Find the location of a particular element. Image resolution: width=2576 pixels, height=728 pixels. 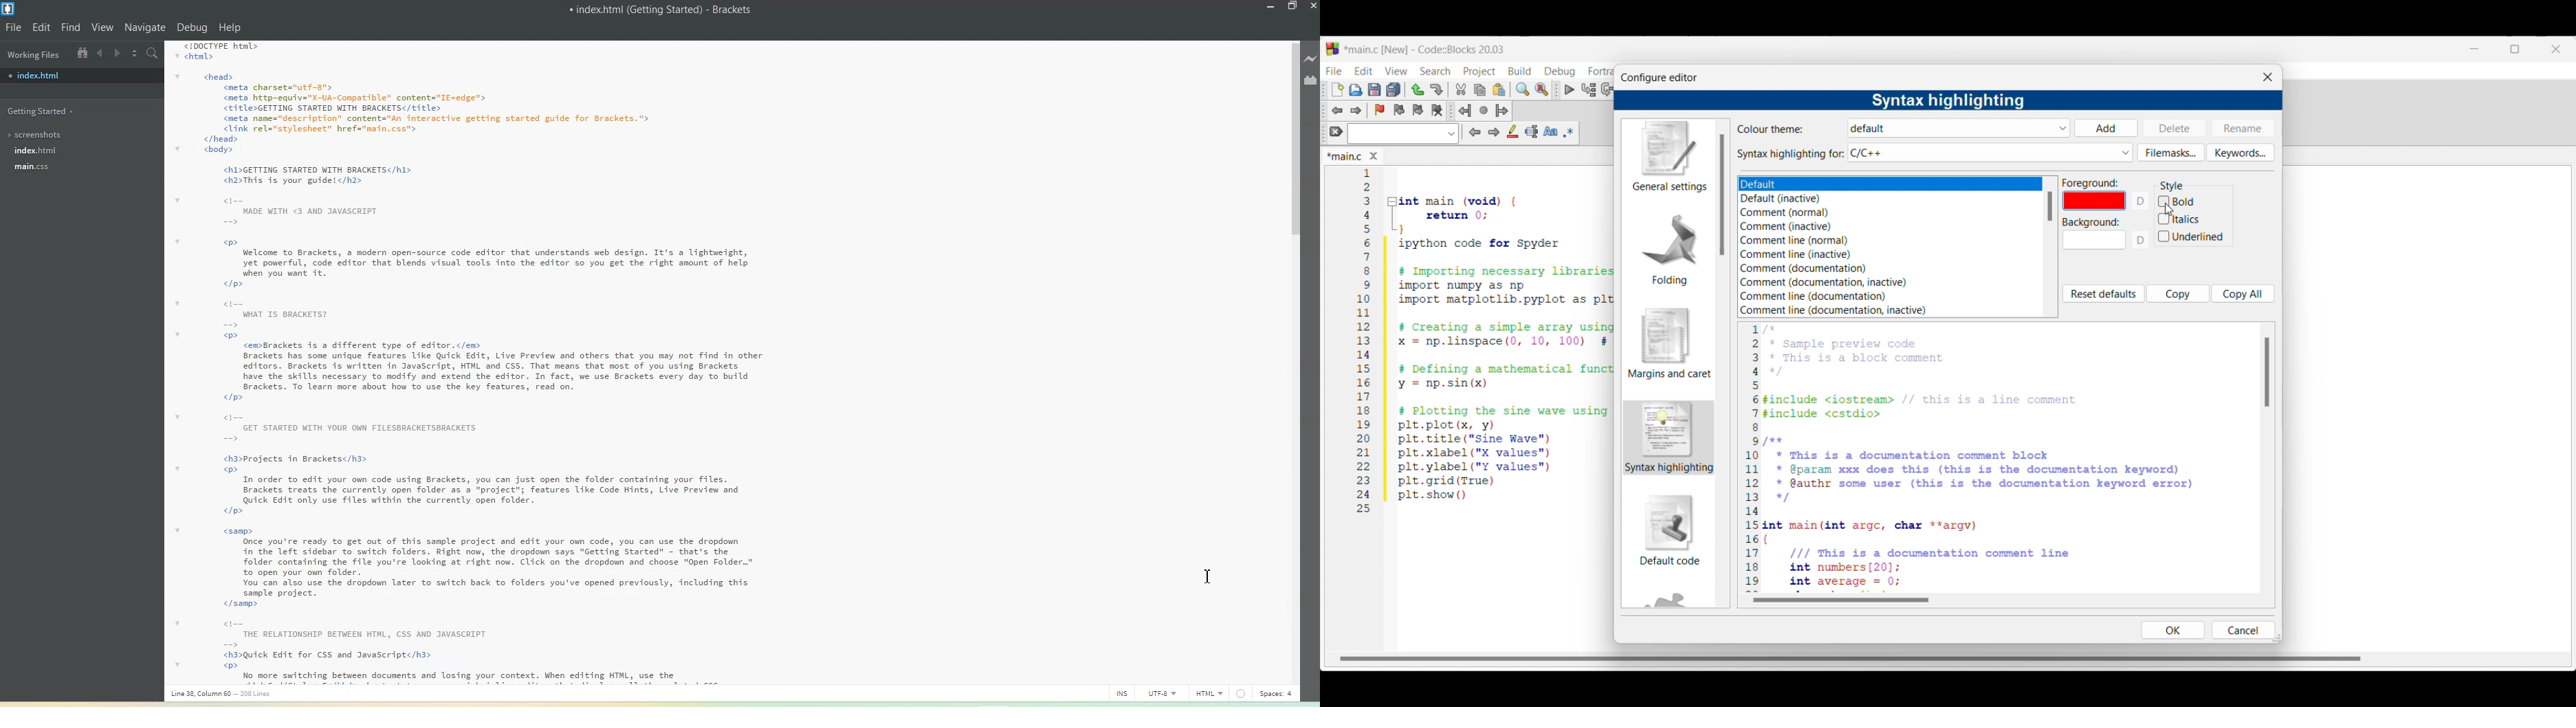

Working files is located at coordinates (32, 54).